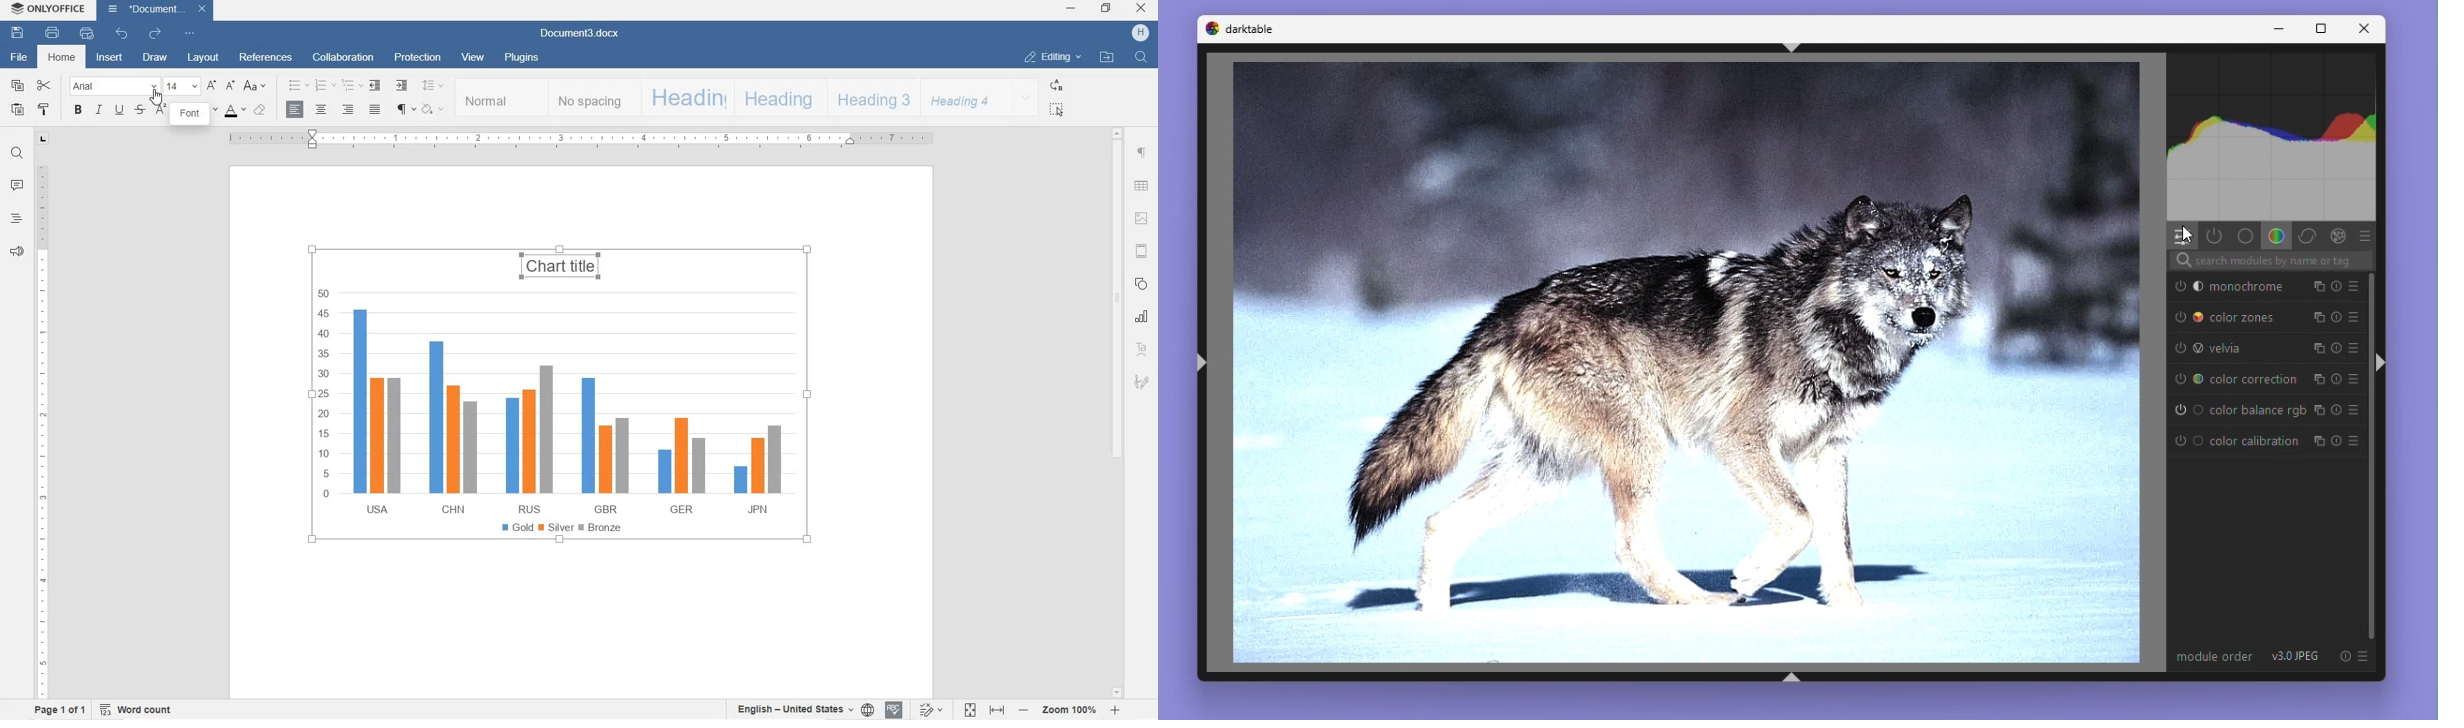  I want to click on cursor, so click(2192, 239).